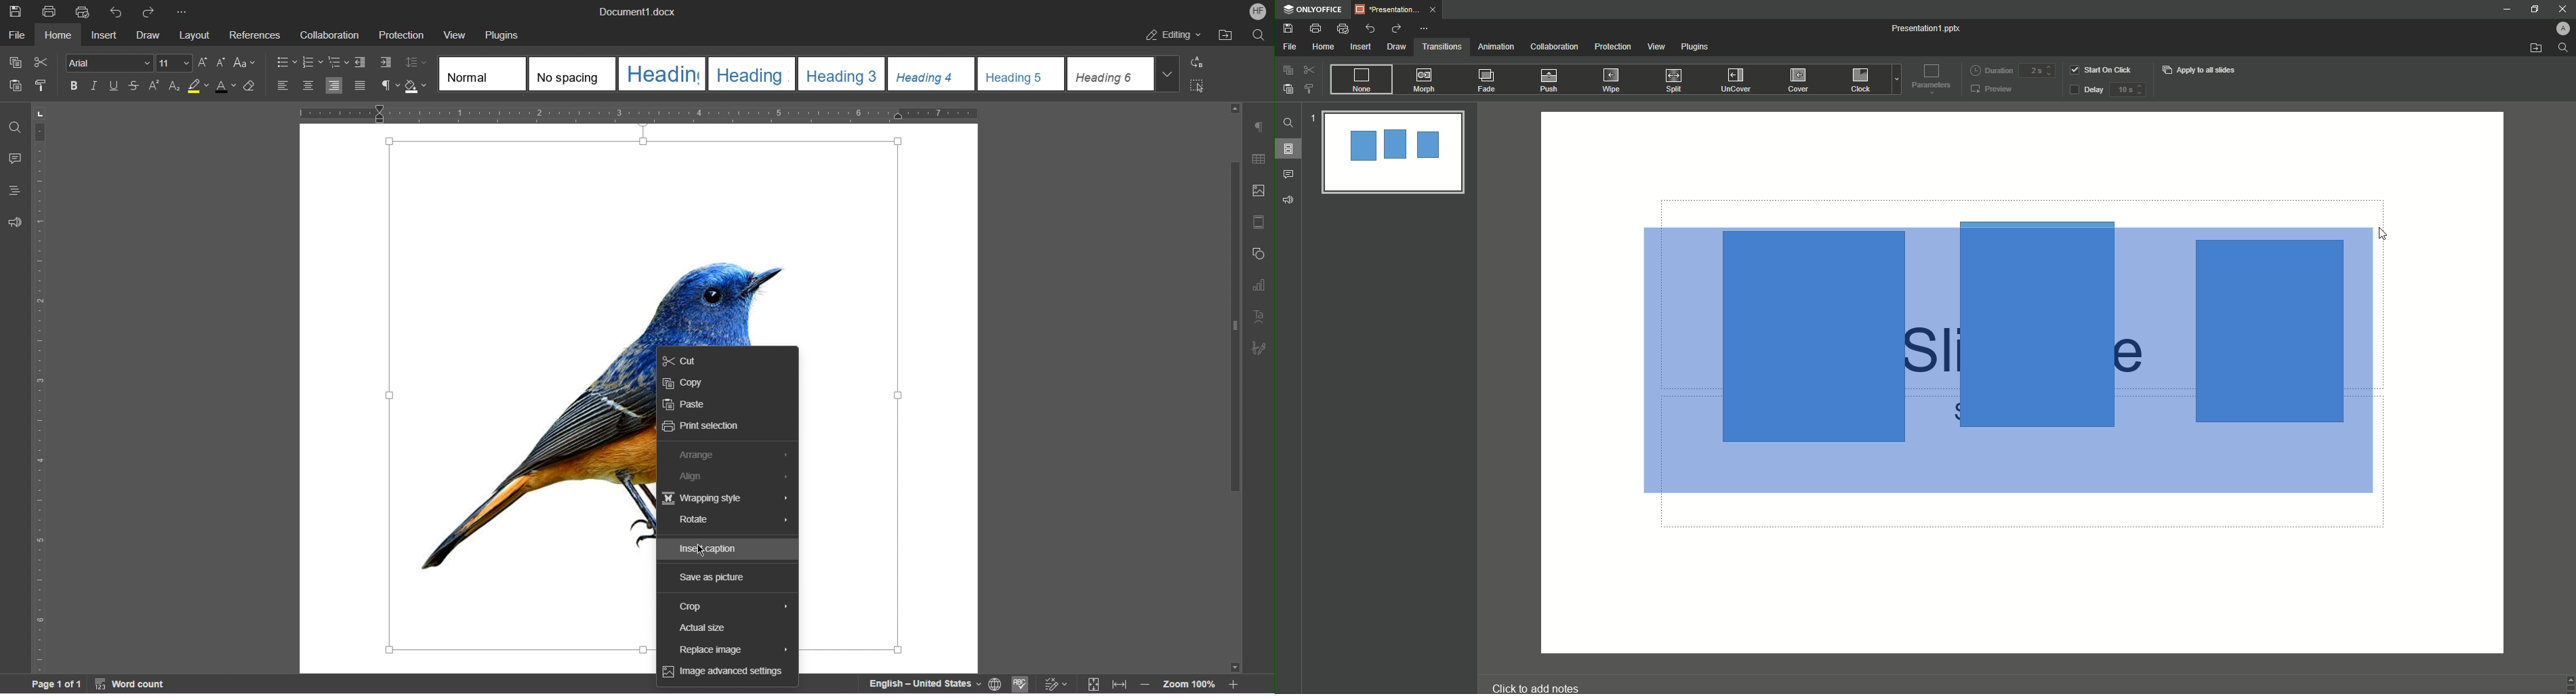  What do you see at coordinates (1309, 89) in the screenshot?
I see `Choose Style` at bounding box center [1309, 89].